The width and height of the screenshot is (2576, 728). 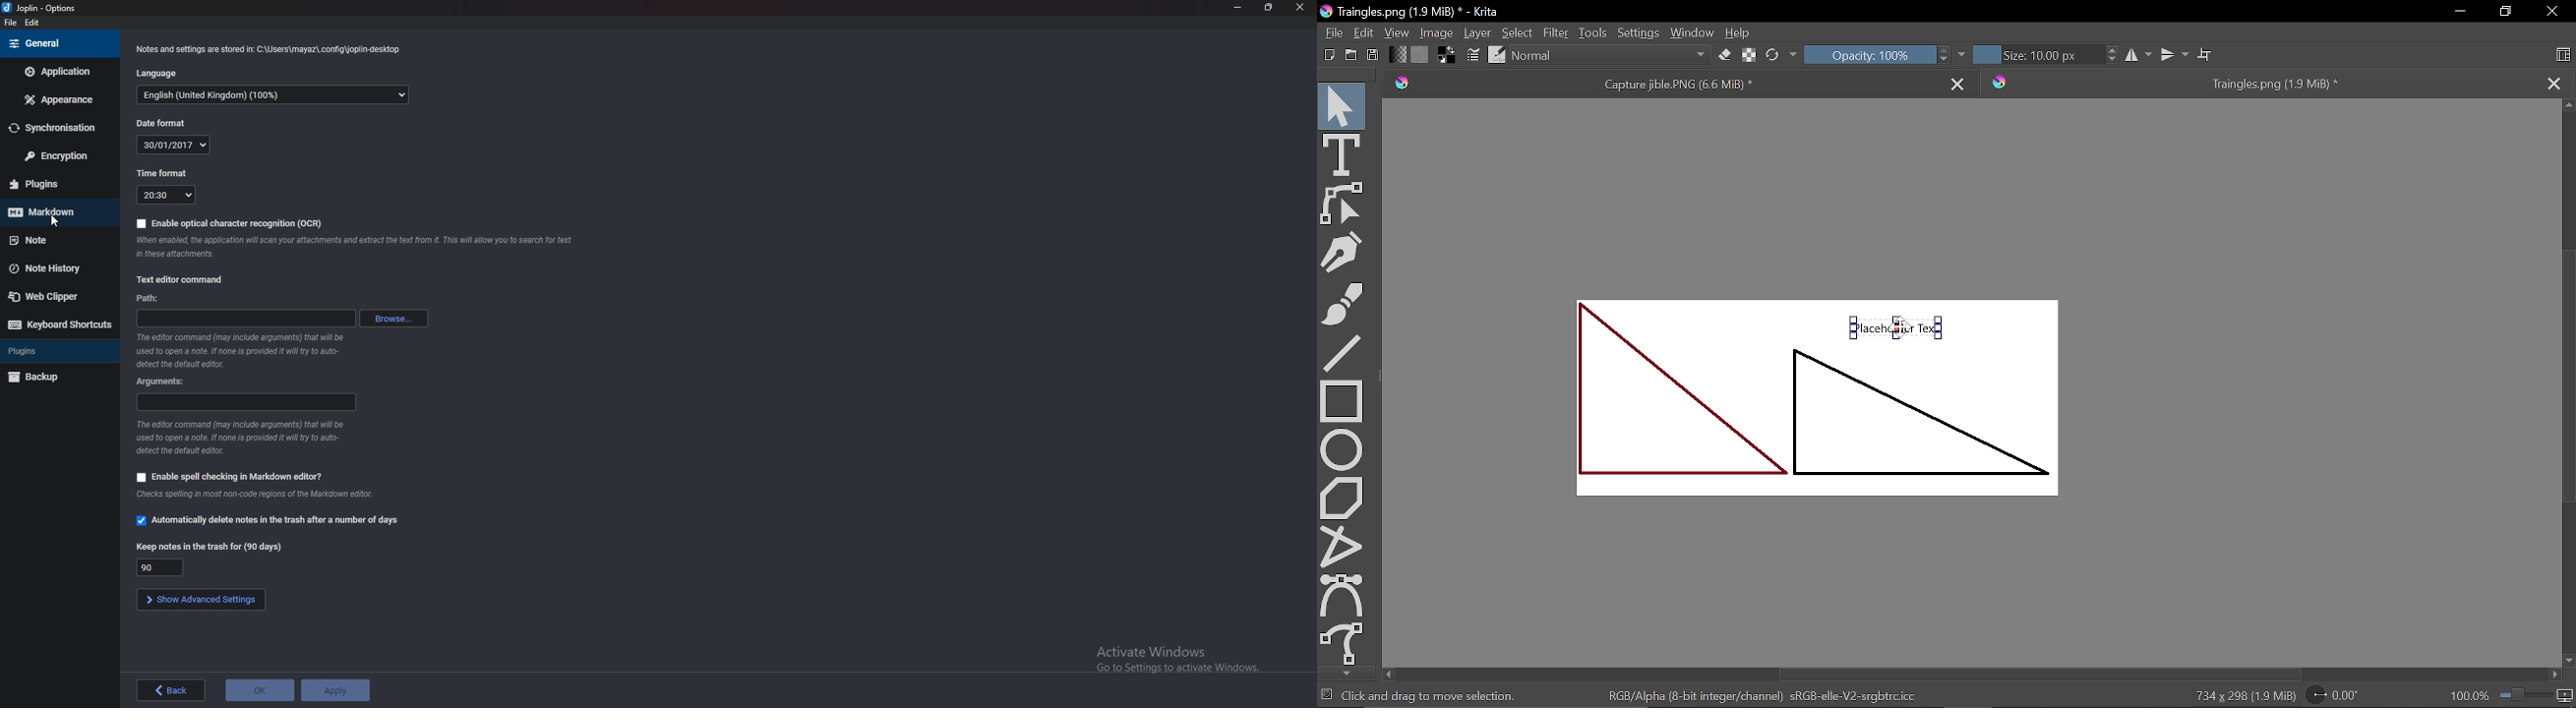 I want to click on edit, so click(x=33, y=23).